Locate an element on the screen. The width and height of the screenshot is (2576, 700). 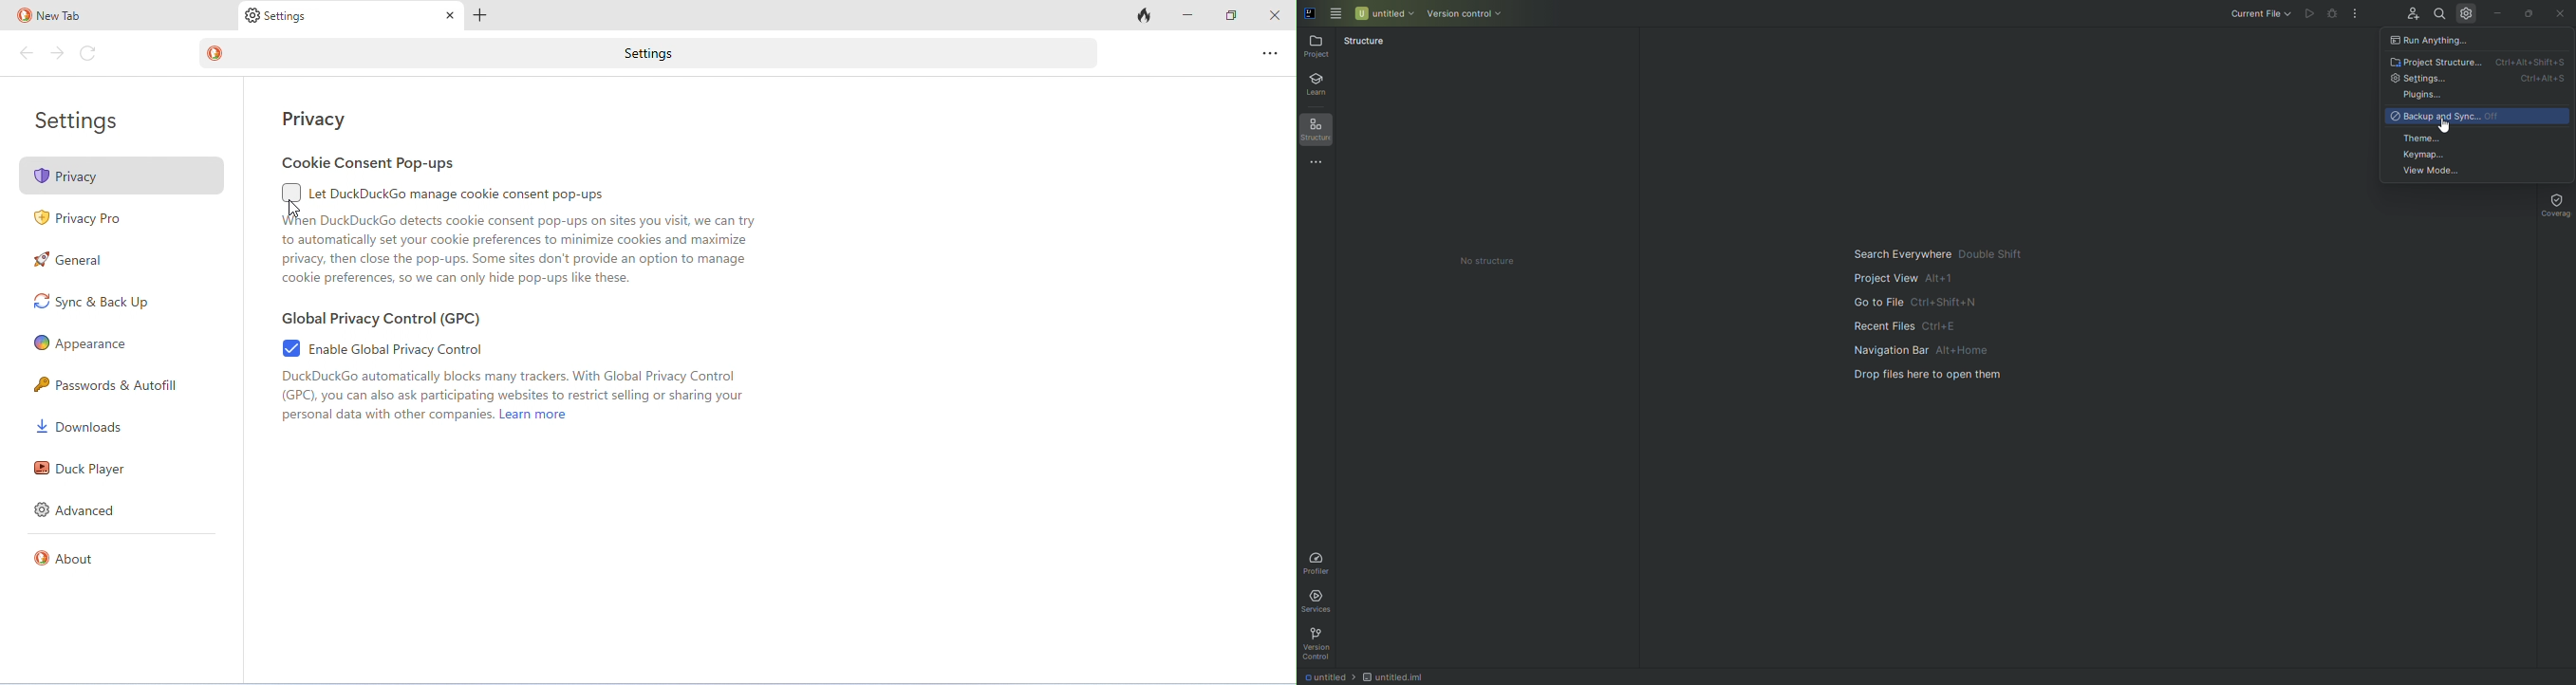
advanced is located at coordinates (78, 509).